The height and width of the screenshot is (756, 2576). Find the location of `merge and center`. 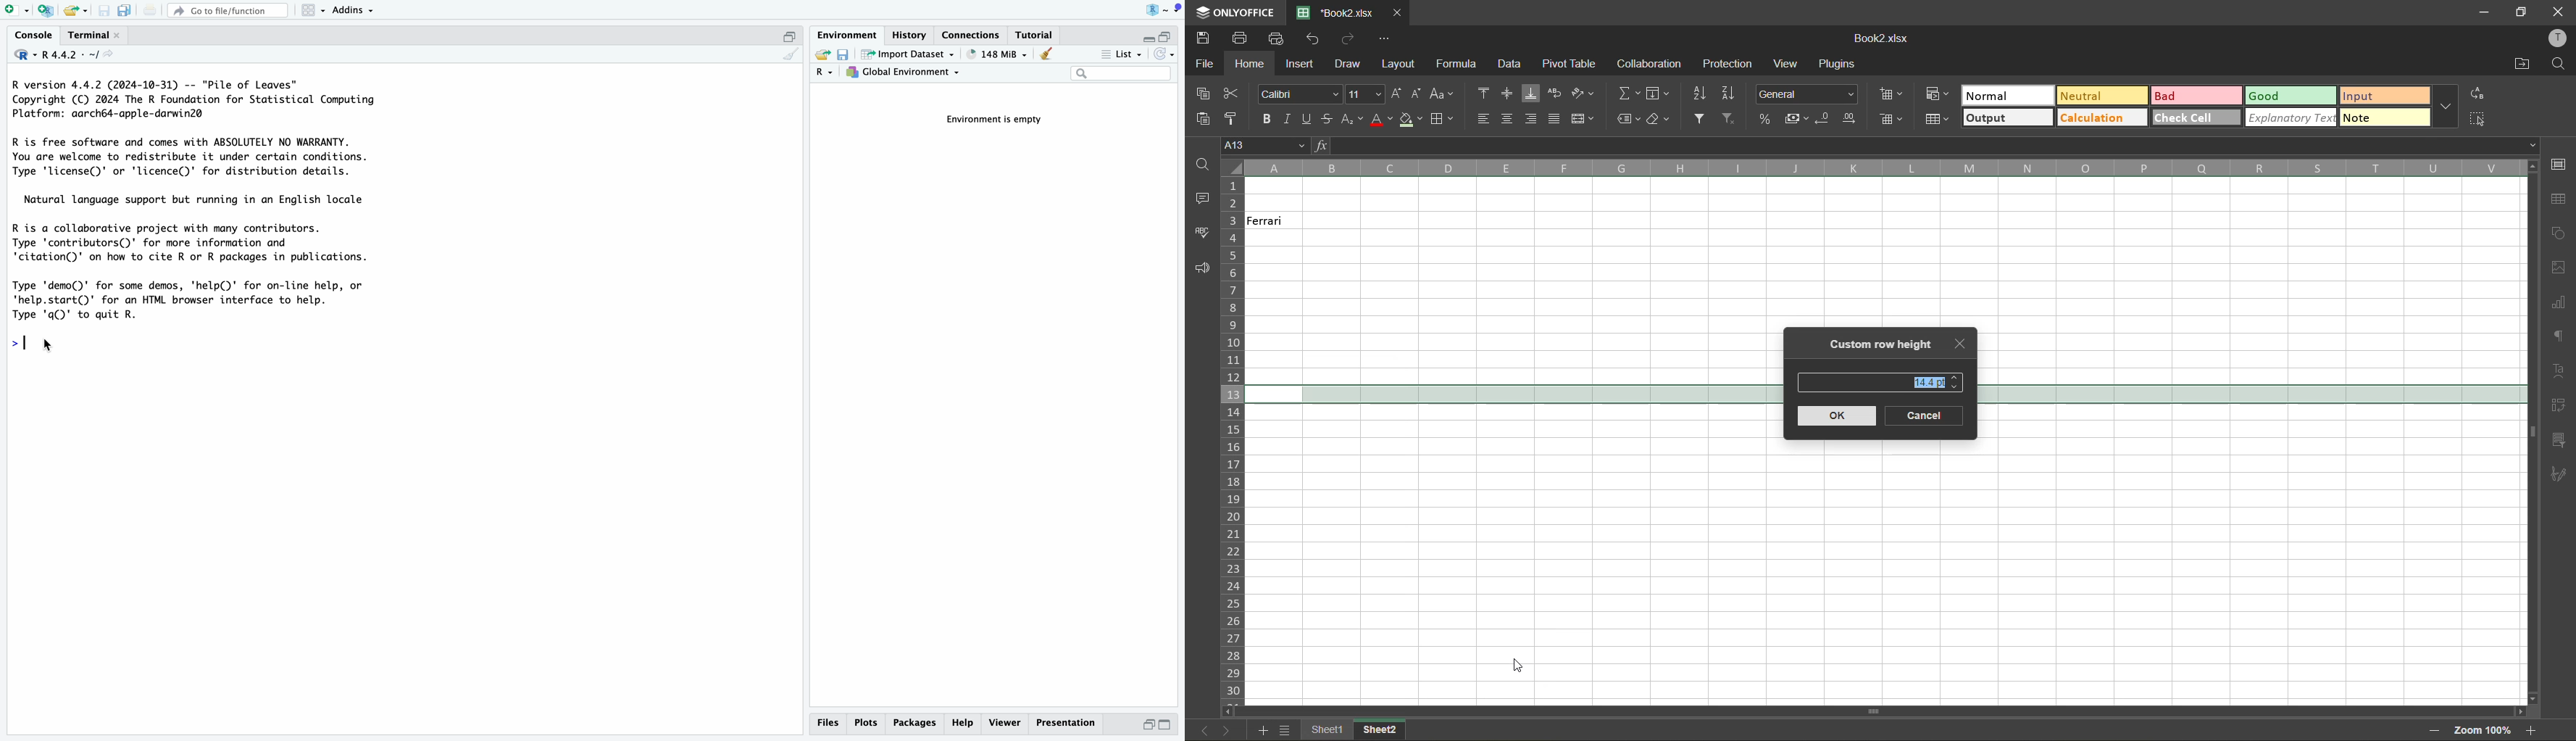

merge and center is located at coordinates (1583, 119).